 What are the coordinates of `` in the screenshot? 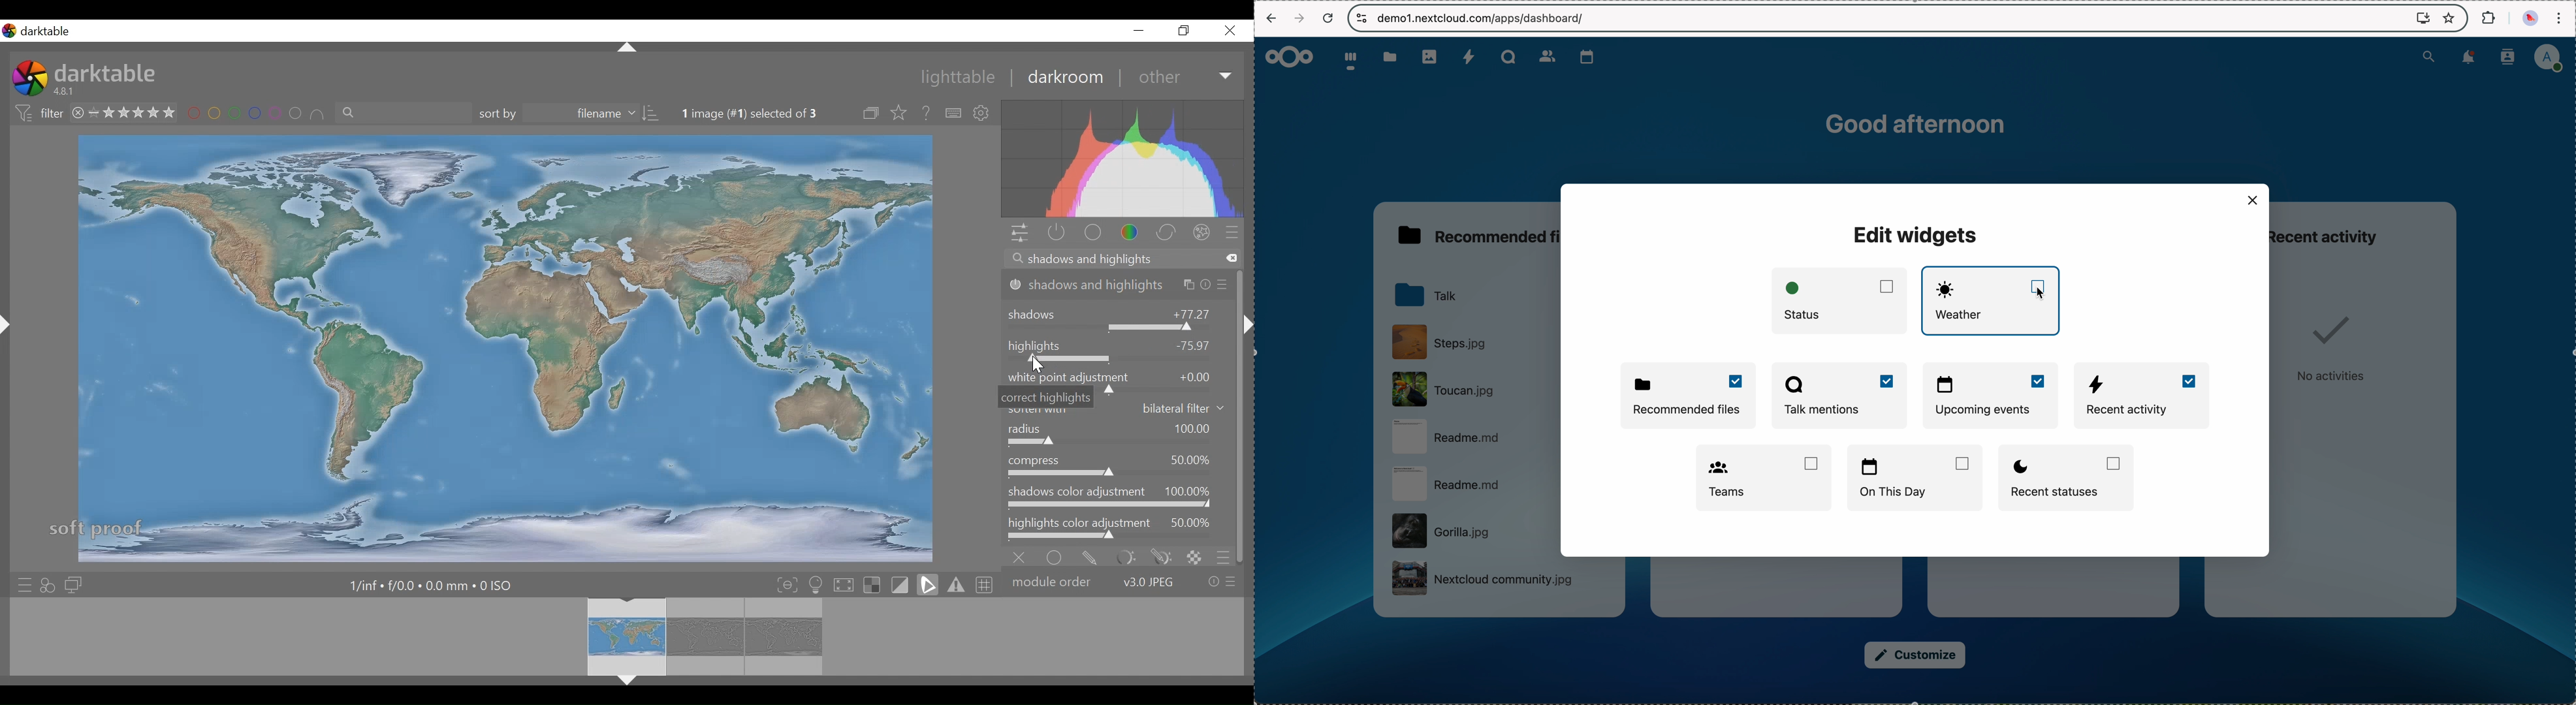 It's located at (628, 48).